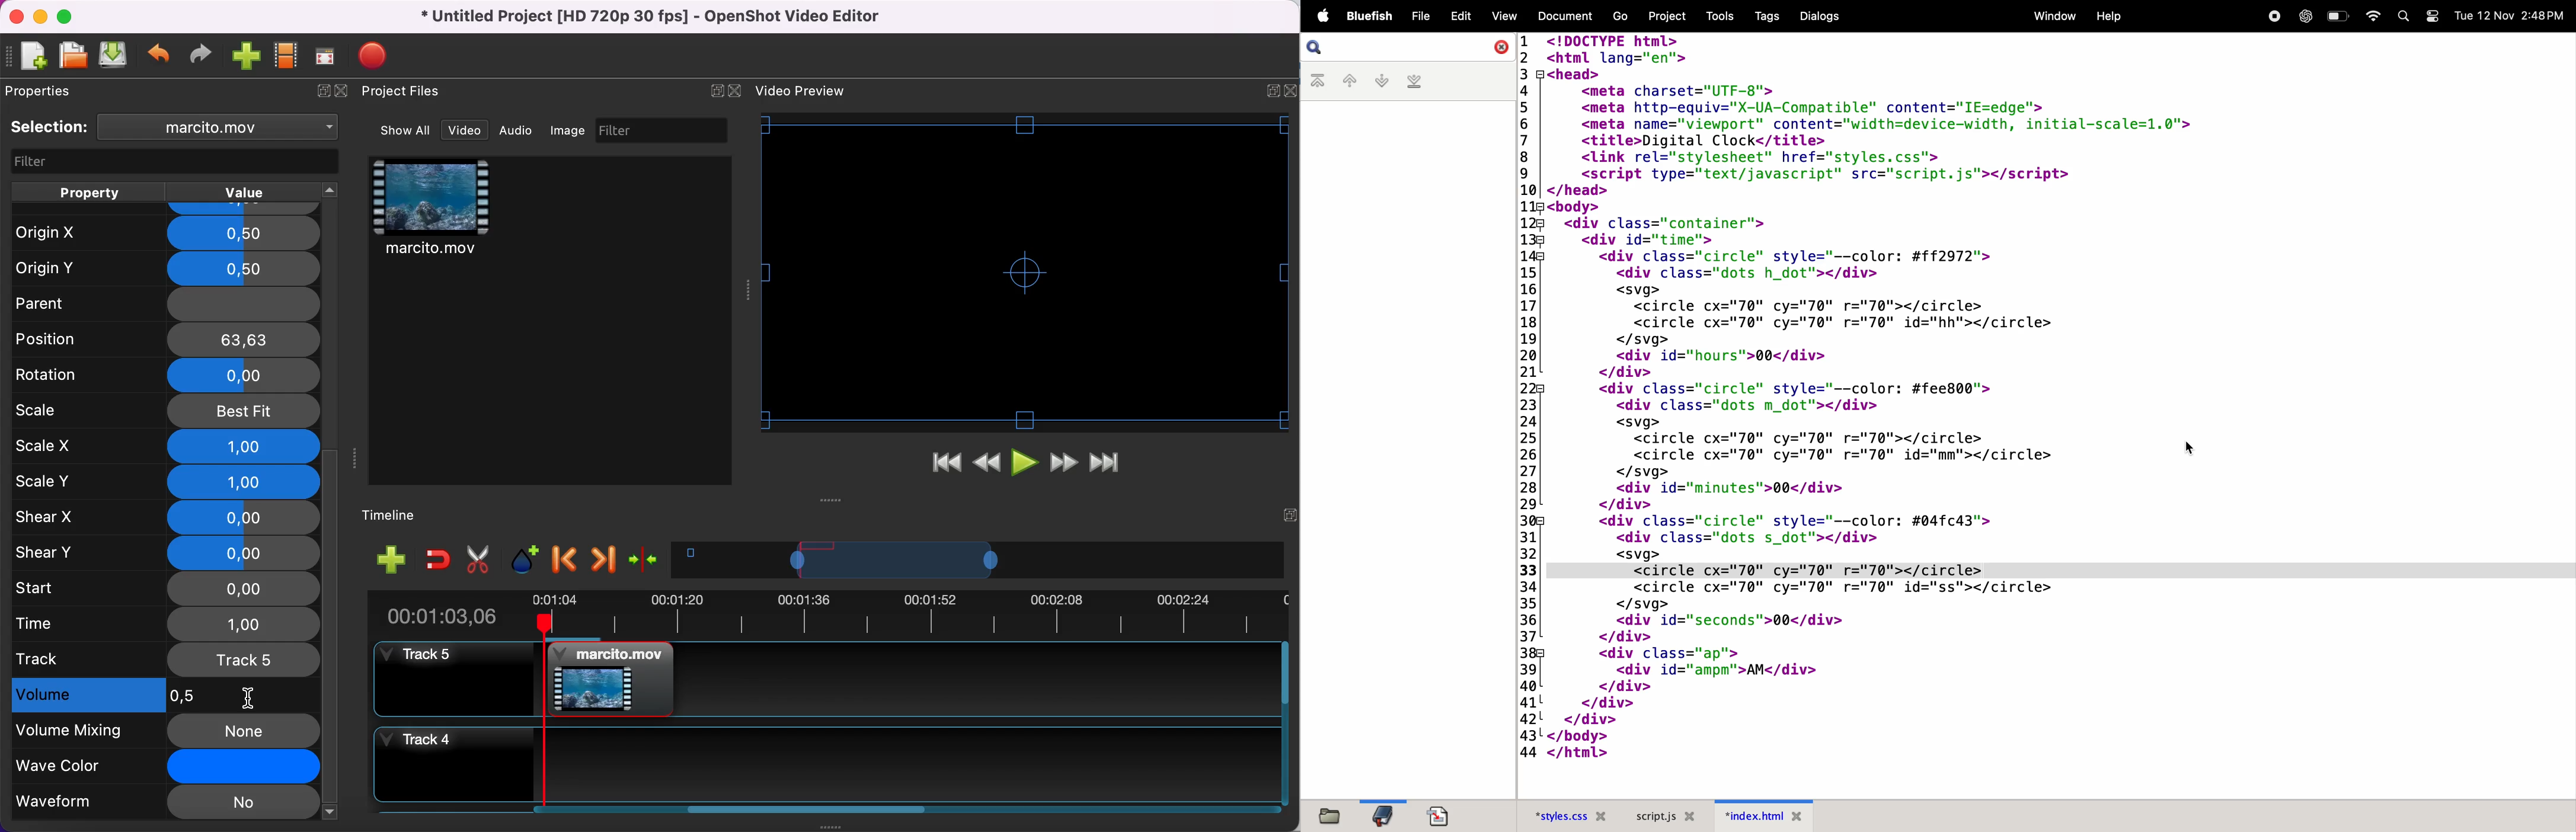  What do you see at coordinates (1025, 272) in the screenshot?
I see `Video preview` at bounding box center [1025, 272].